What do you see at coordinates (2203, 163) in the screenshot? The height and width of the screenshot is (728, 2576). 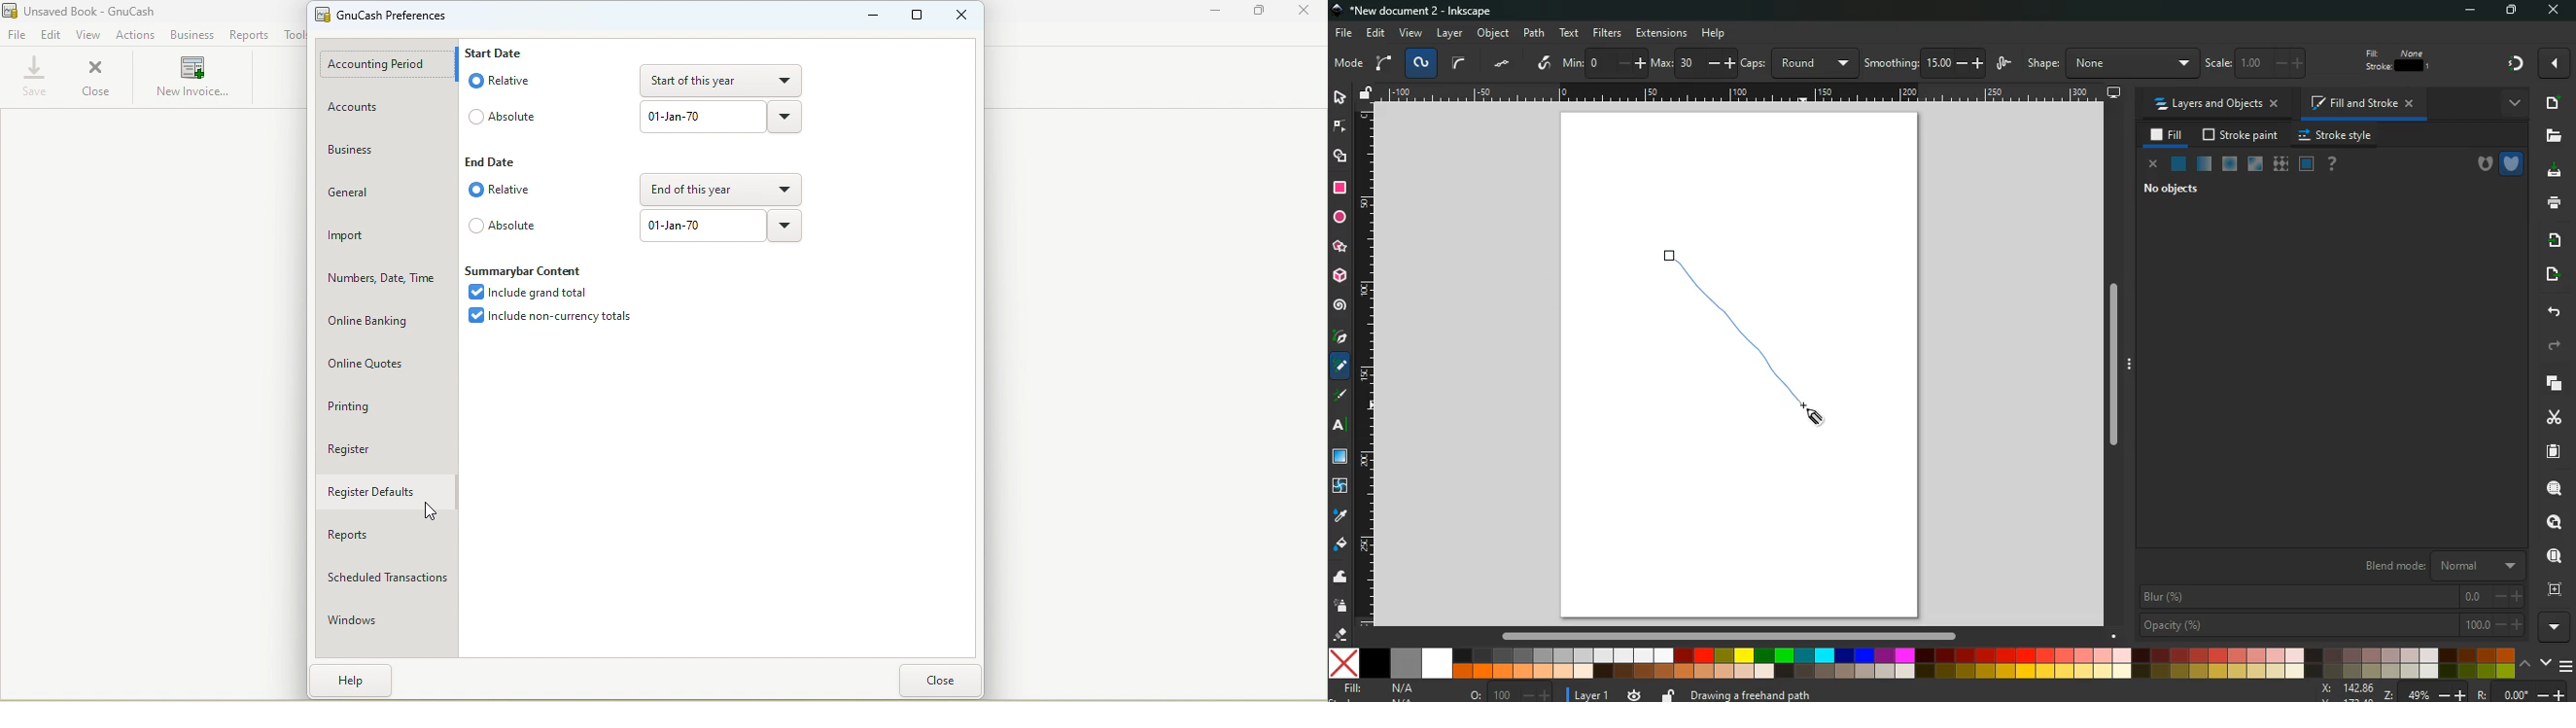 I see `opacity` at bounding box center [2203, 163].